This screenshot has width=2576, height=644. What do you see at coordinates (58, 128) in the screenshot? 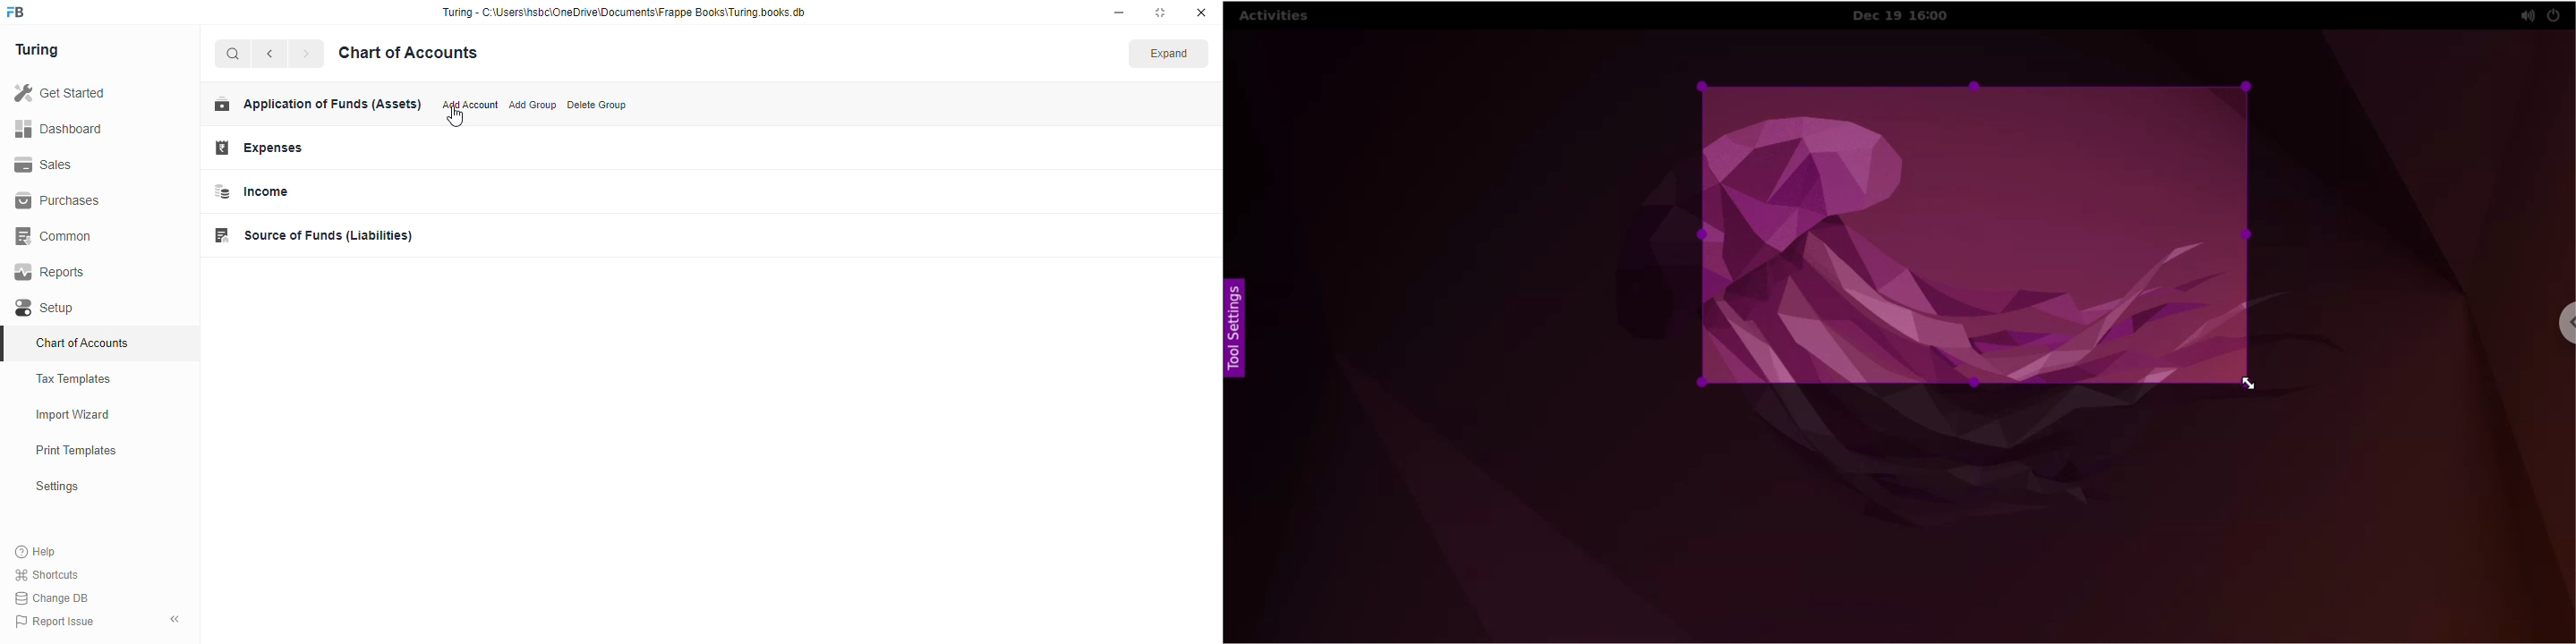
I see `dashboard` at bounding box center [58, 128].